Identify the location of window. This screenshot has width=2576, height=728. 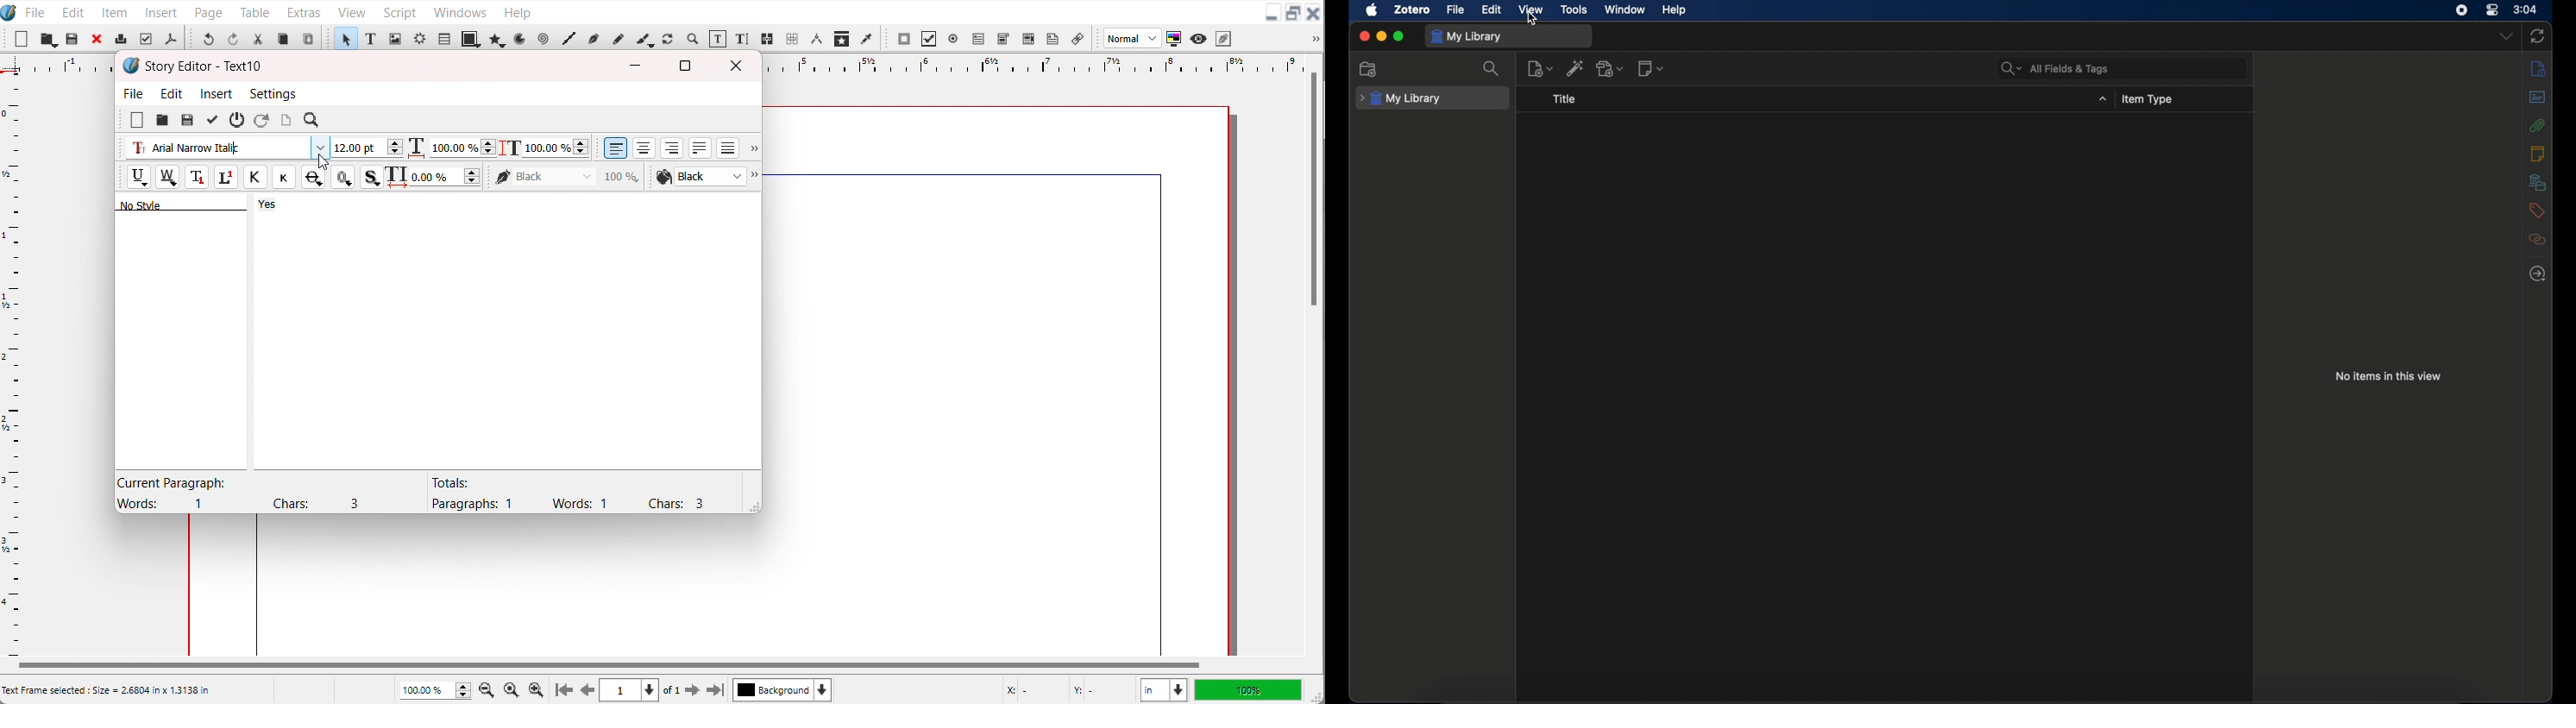
(1626, 10).